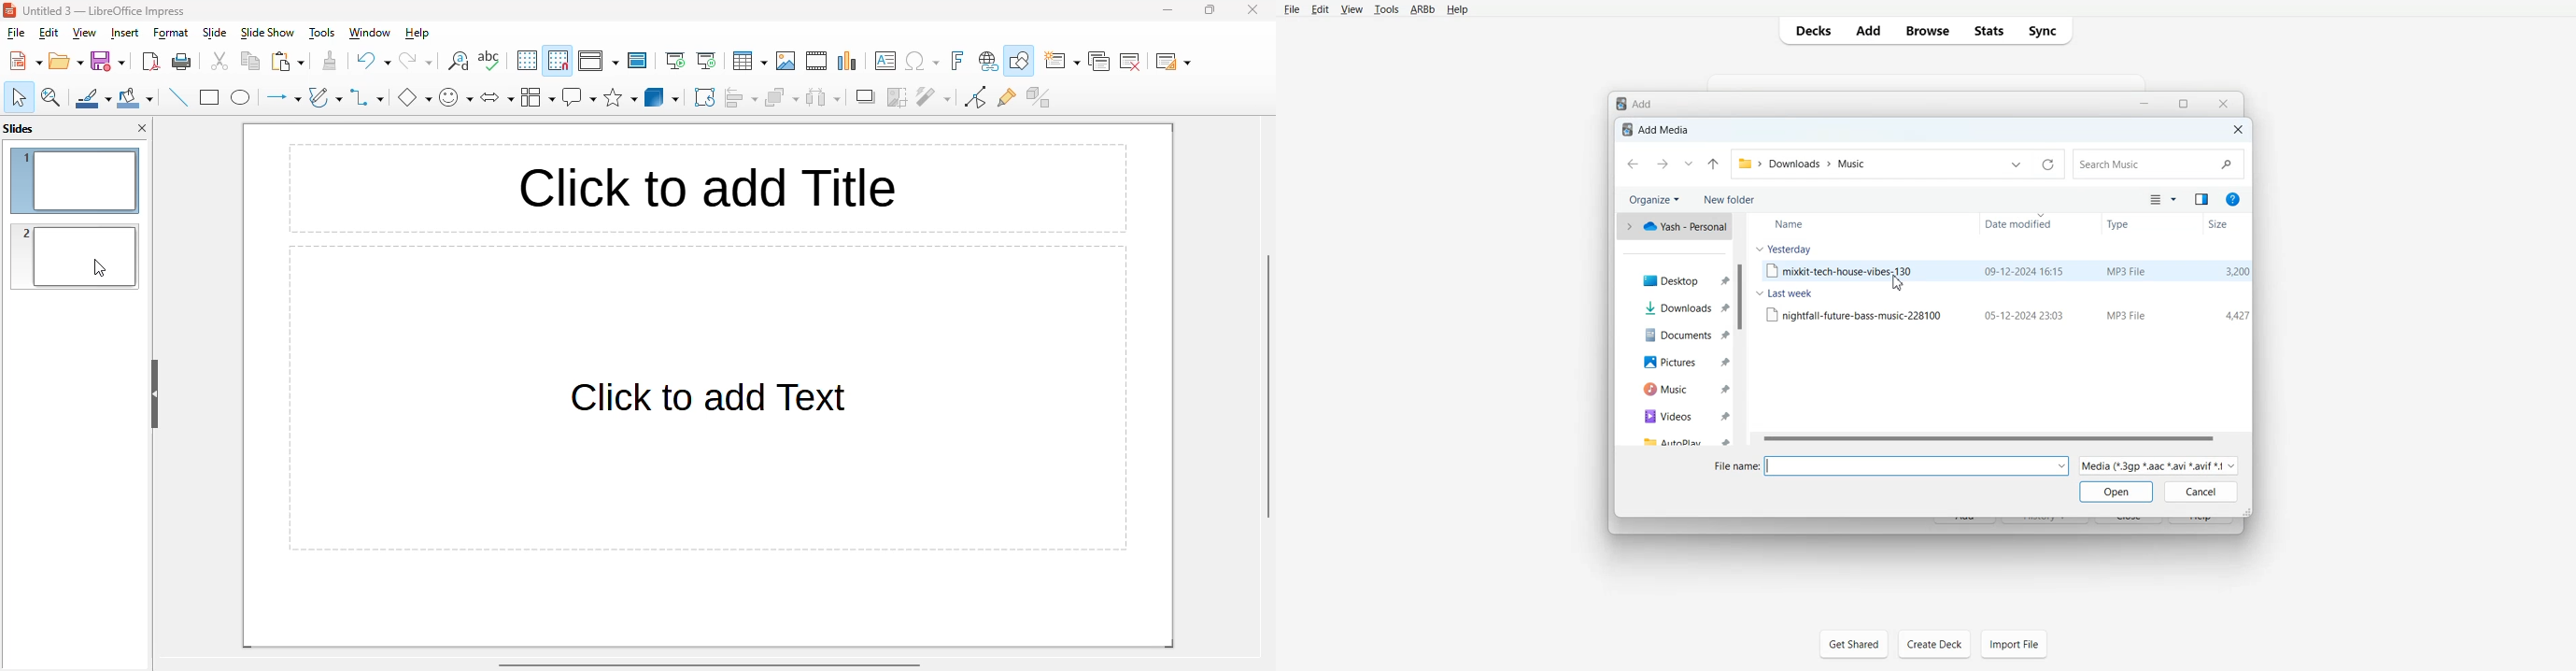 This screenshot has width=2576, height=672. What do you see at coordinates (9, 10) in the screenshot?
I see `logo` at bounding box center [9, 10].